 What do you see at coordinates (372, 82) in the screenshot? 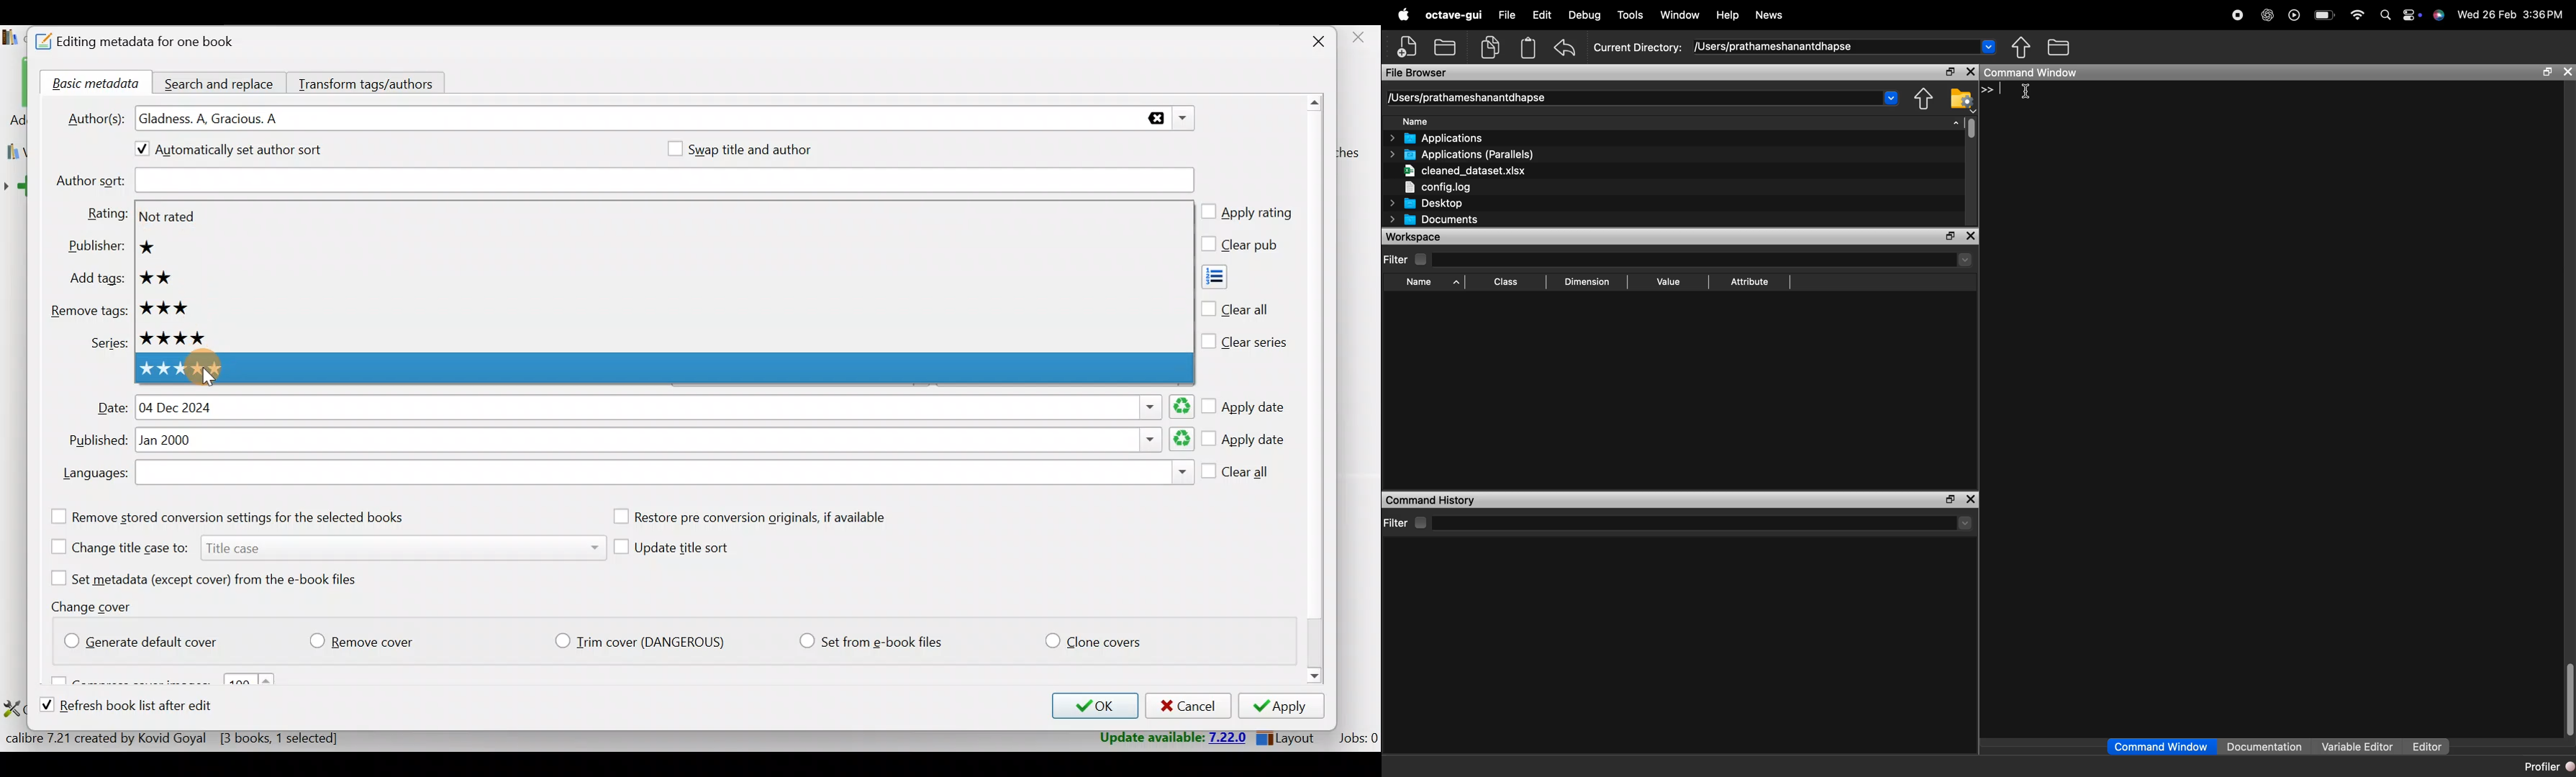
I see `Transform tags/authors` at bounding box center [372, 82].